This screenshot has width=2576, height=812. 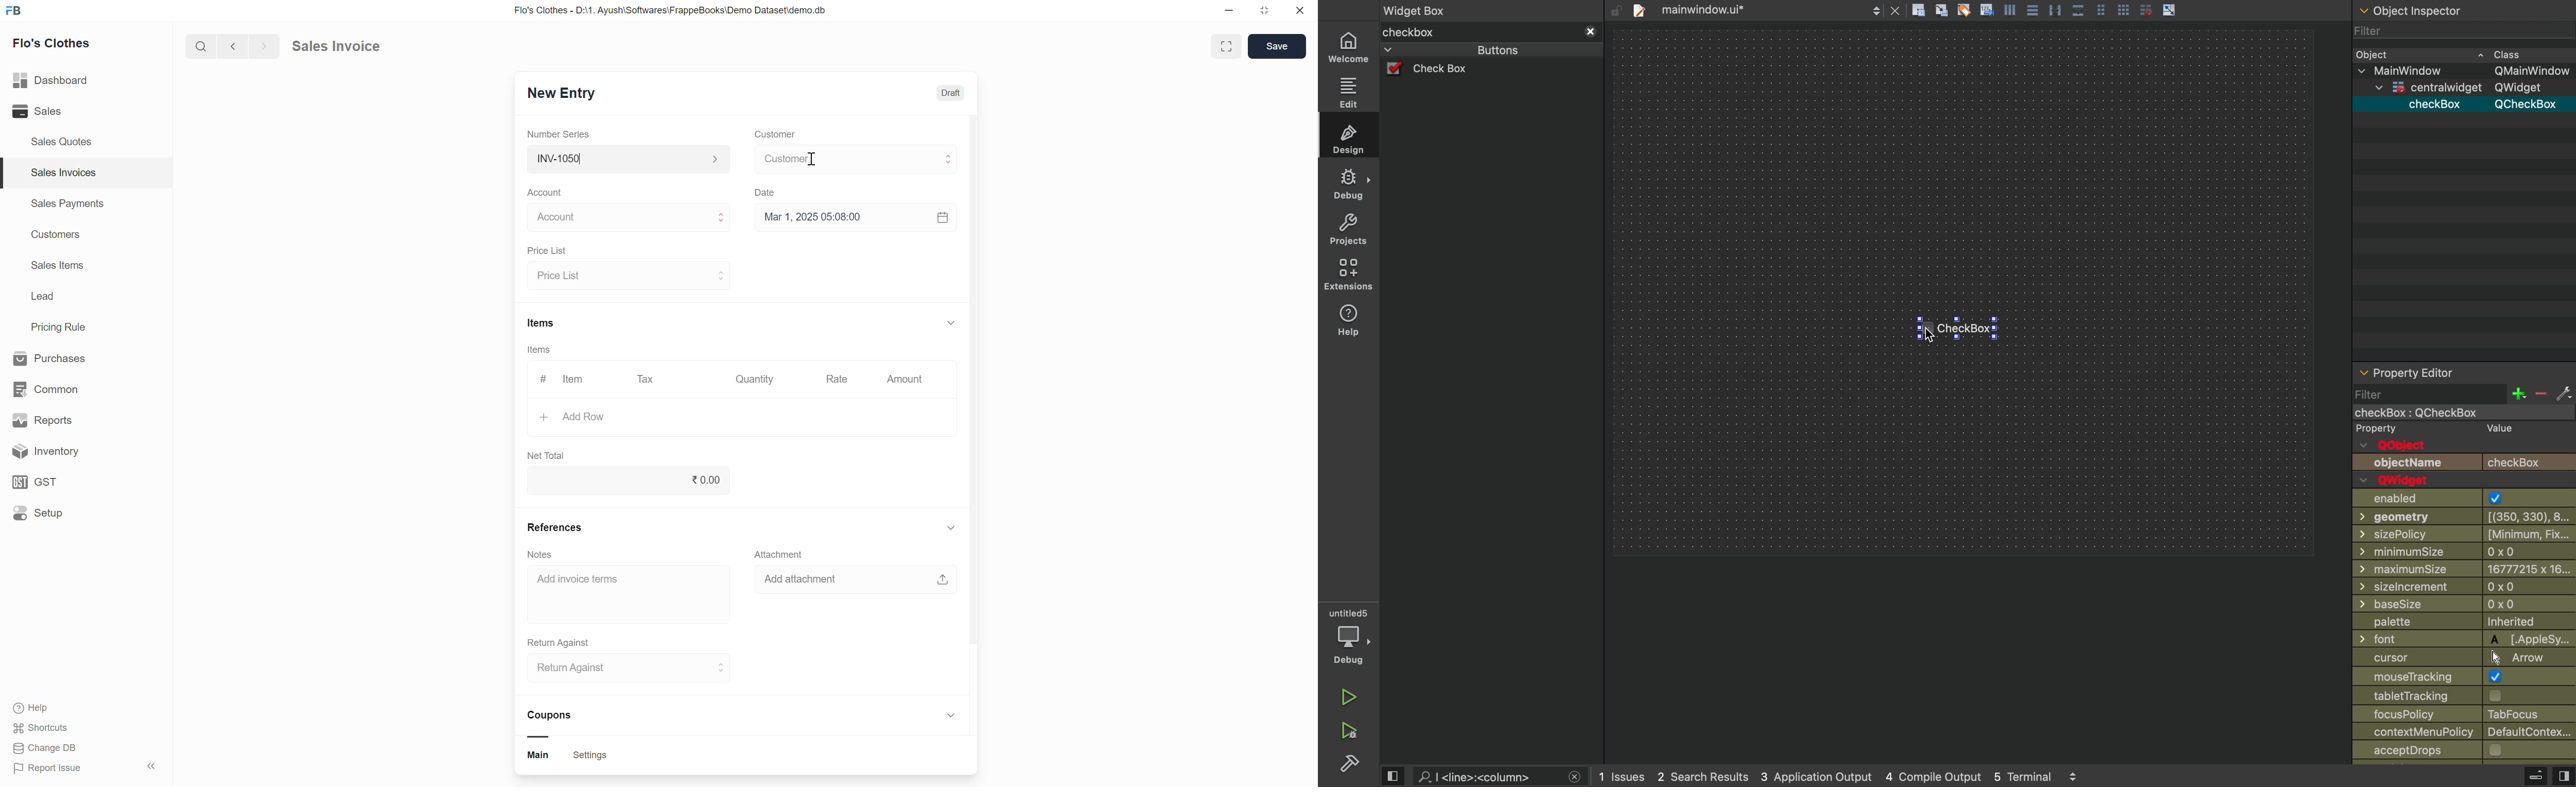 What do you see at coordinates (758, 381) in the screenshot?
I see `Quantity` at bounding box center [758, 381].